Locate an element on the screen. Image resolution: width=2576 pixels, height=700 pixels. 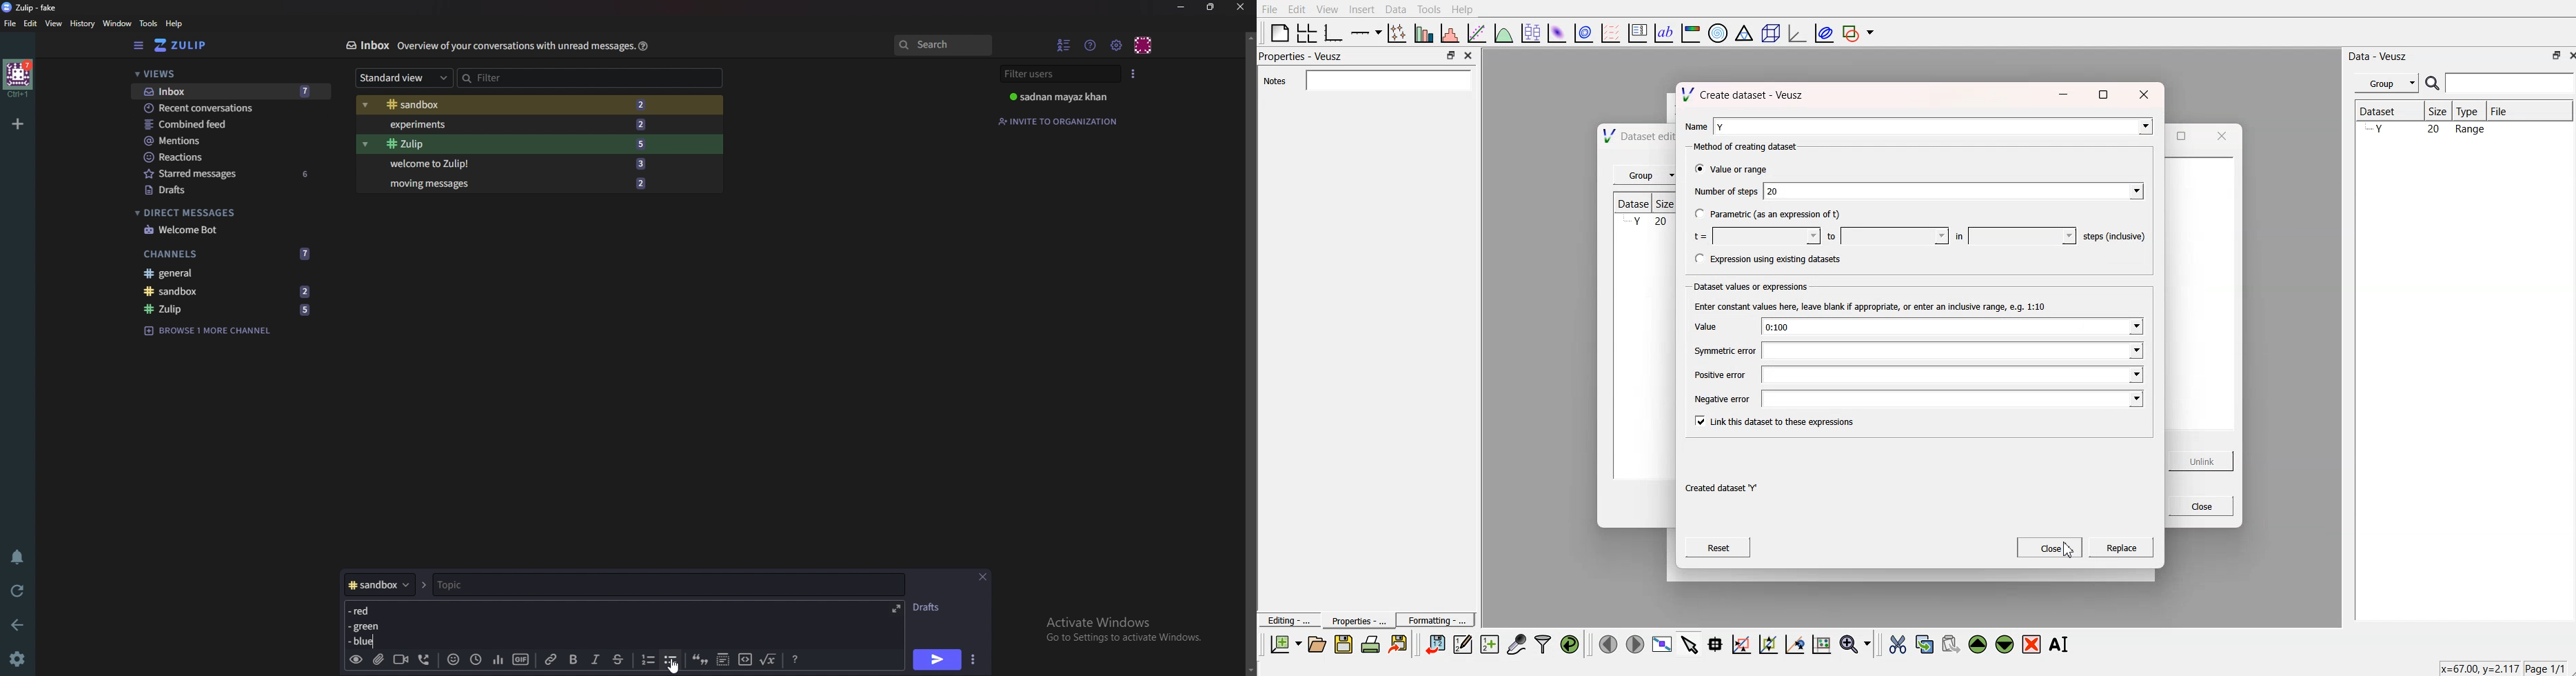
add a shape to the plot is located at coordinates (1859, 32).